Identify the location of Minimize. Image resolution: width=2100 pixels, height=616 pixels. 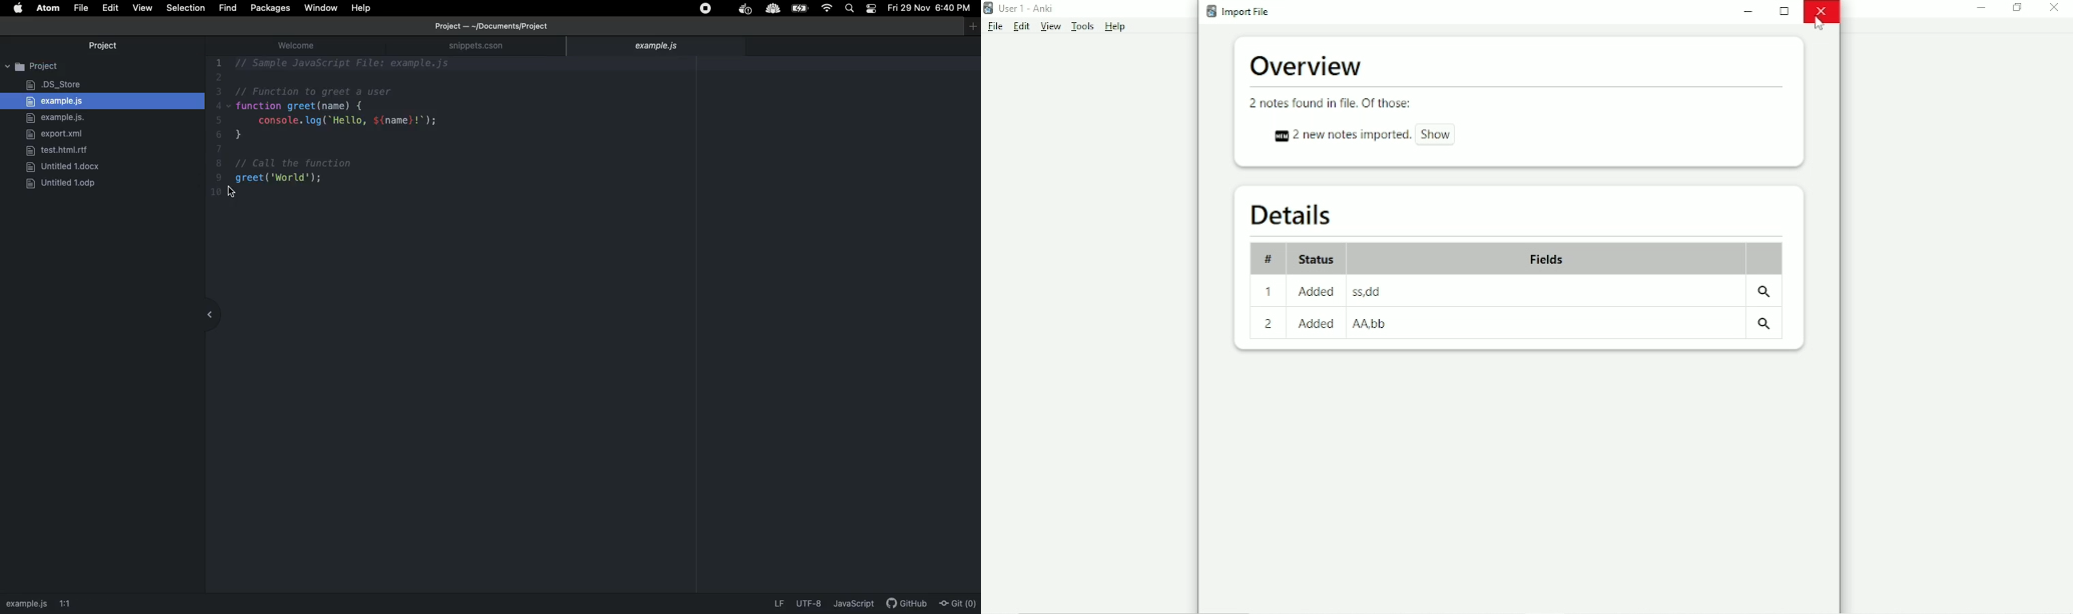
(1983, 8).